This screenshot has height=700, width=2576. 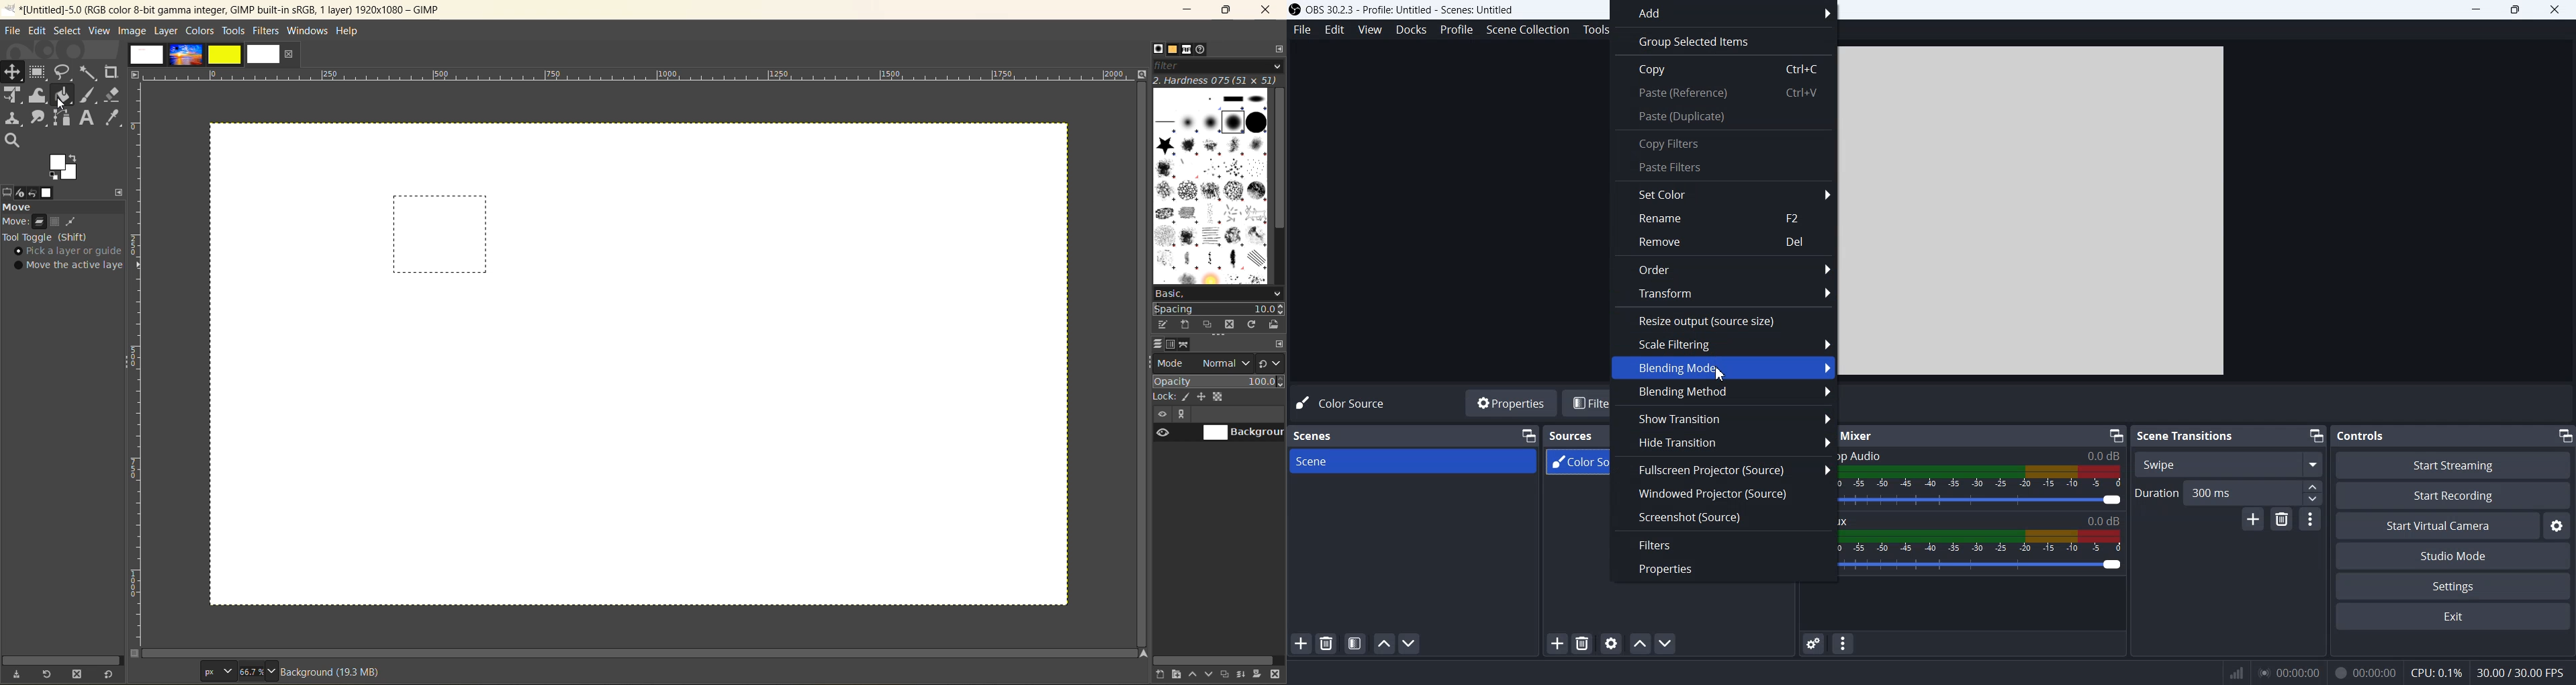 What do you see at coordinates (48, 192) in the screenshot?
I see `images` at bounding box center [48, 192].